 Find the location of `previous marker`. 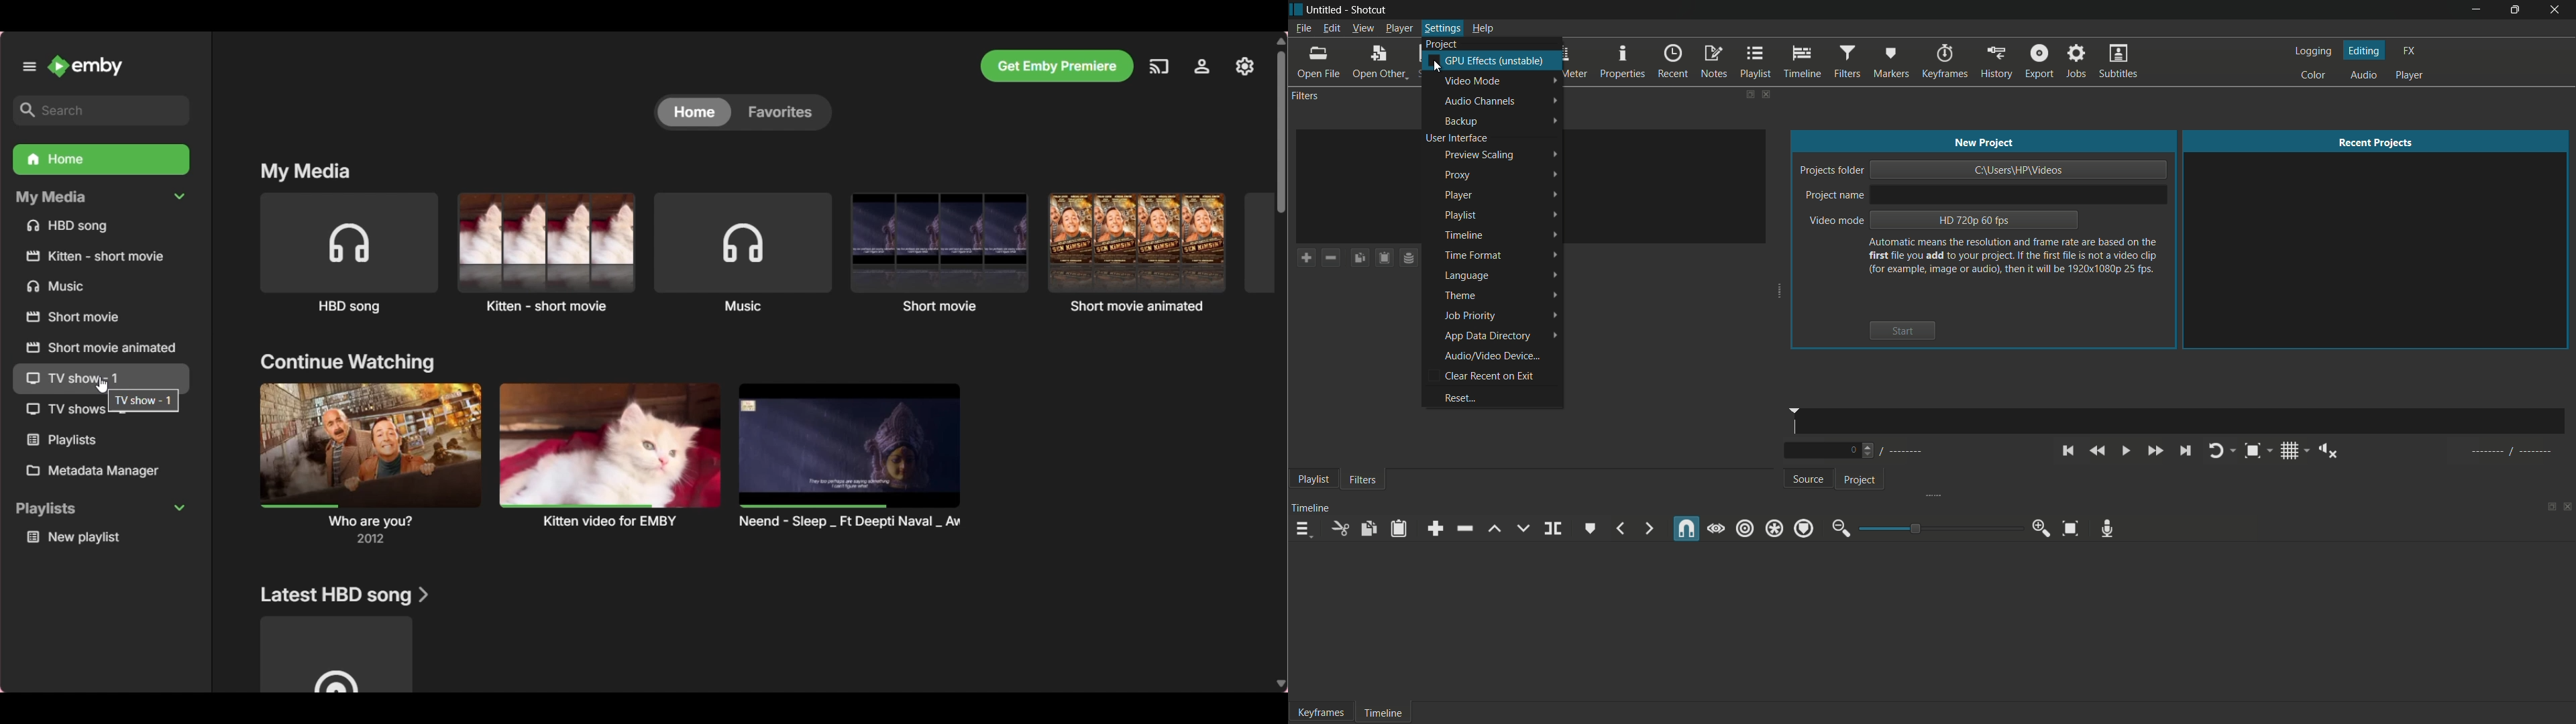

previous marker is located at coordinates (1620, 530).